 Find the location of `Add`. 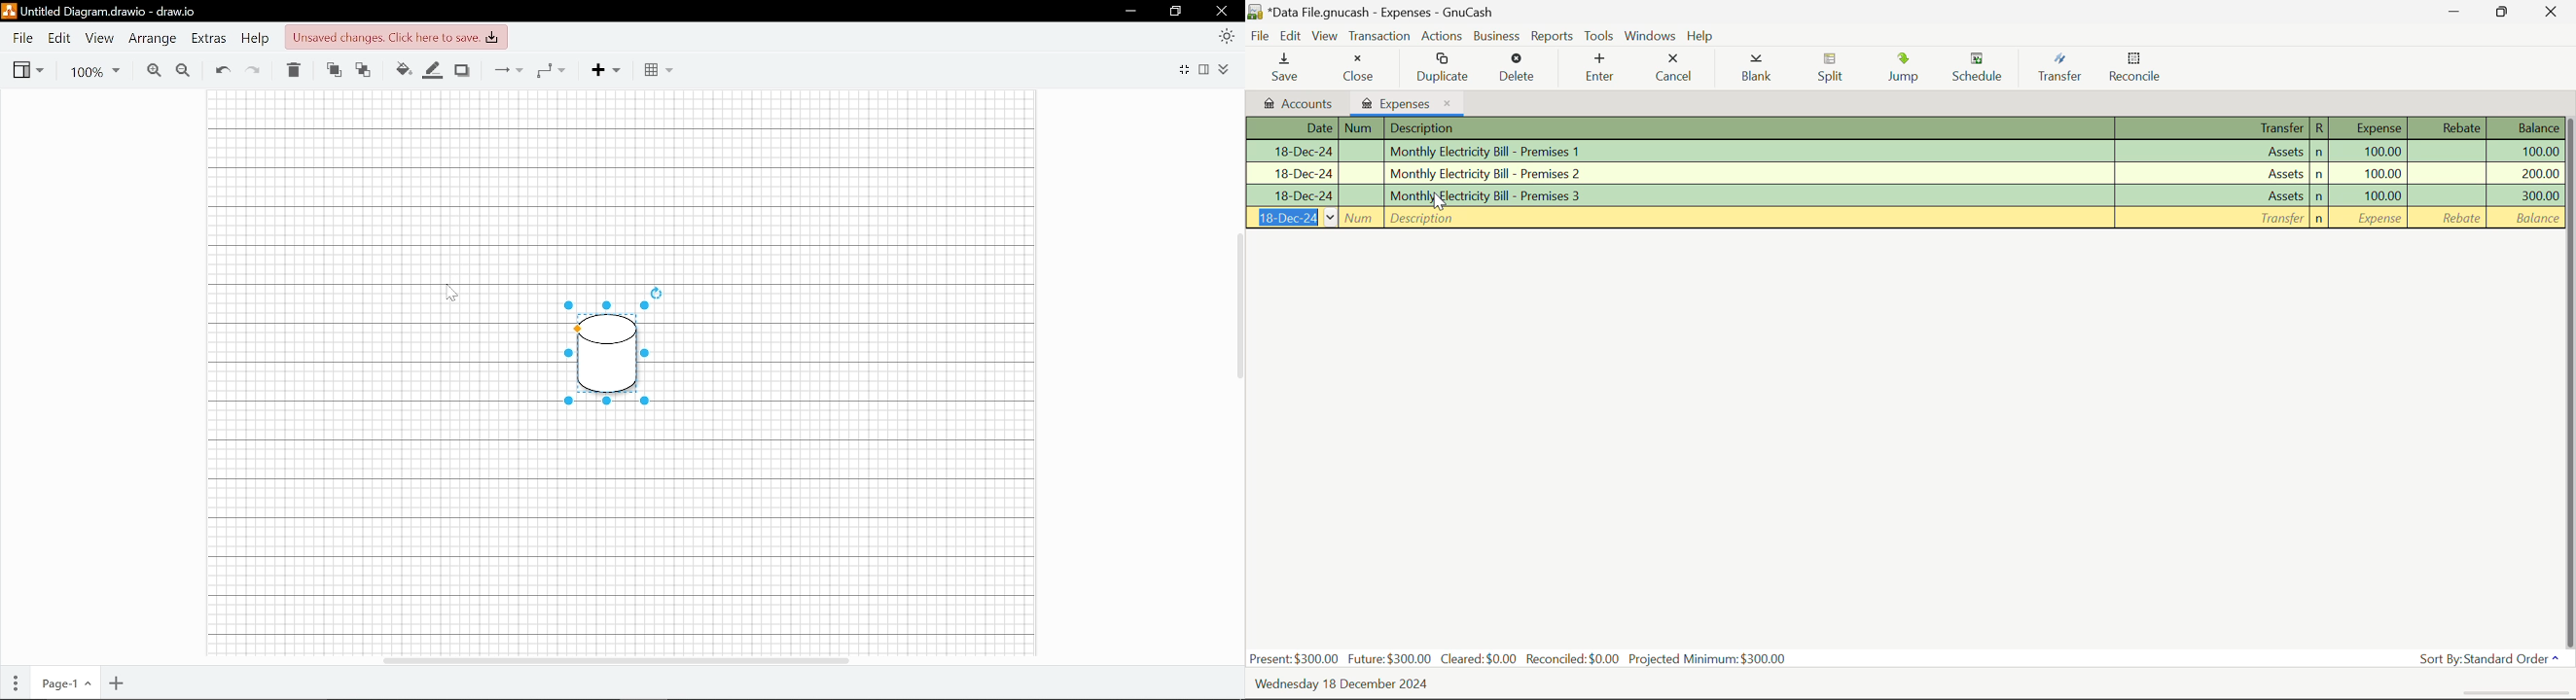

Add is located at coordinates (606, 70).